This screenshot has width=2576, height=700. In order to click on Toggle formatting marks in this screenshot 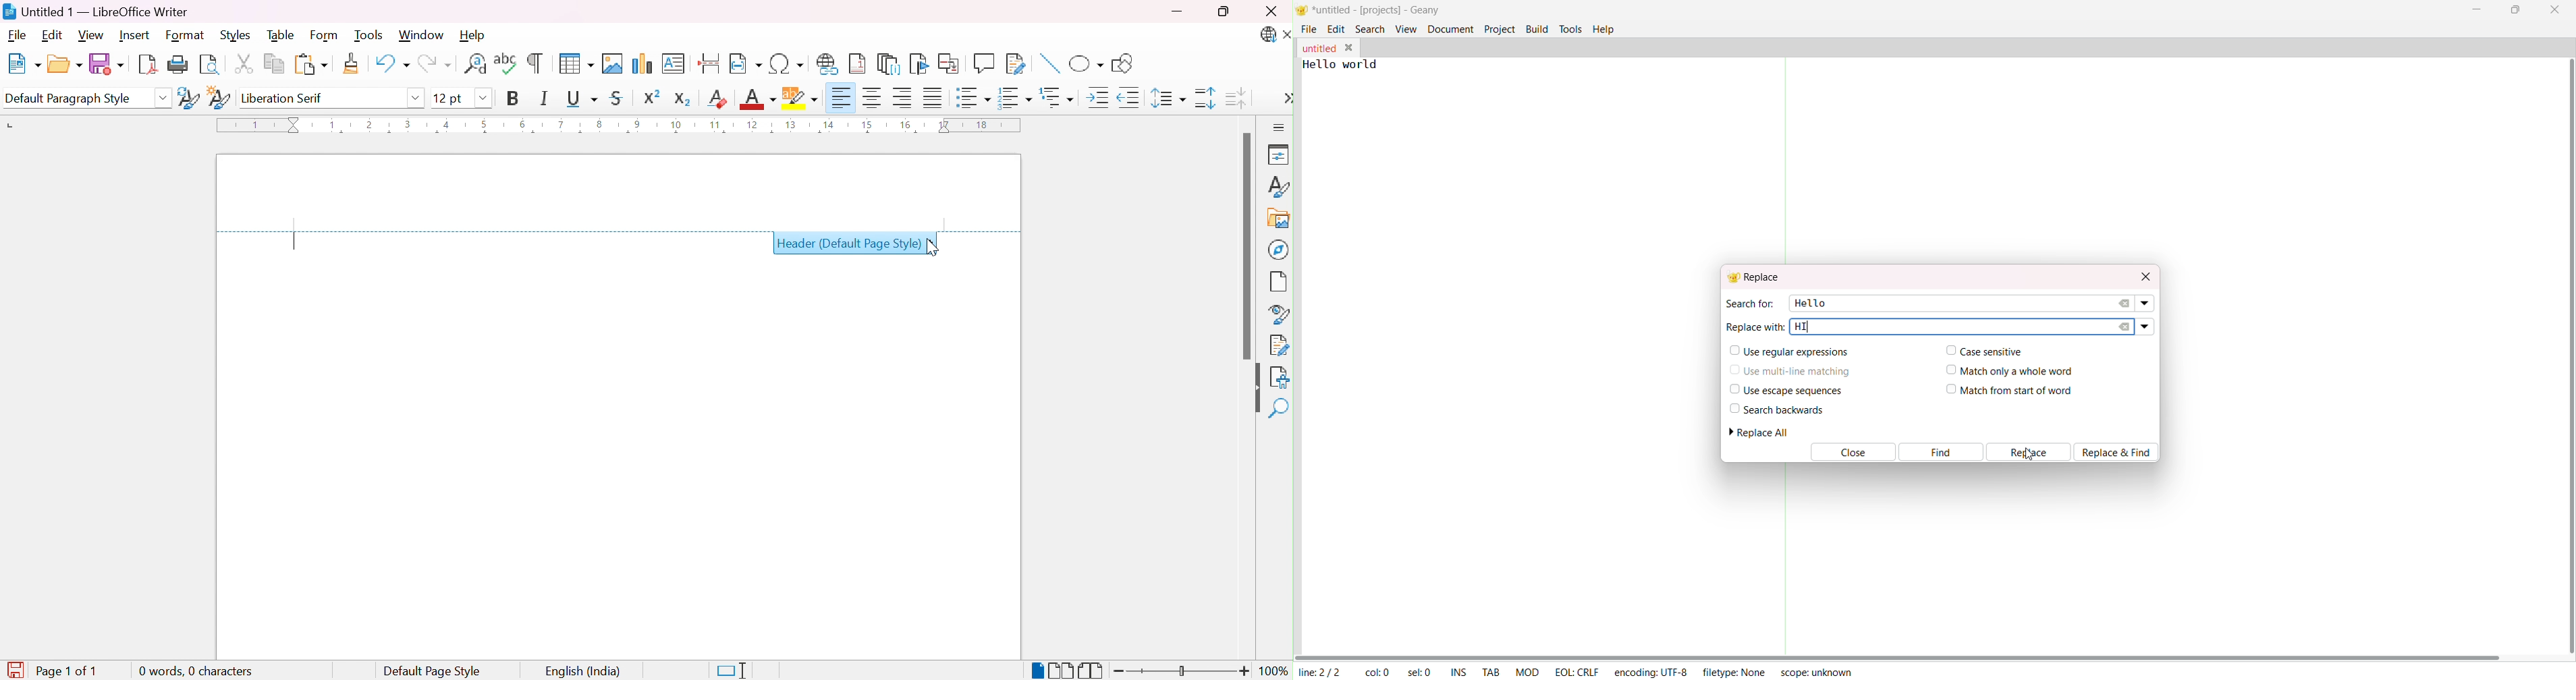, I will do `click(535, 63)`.